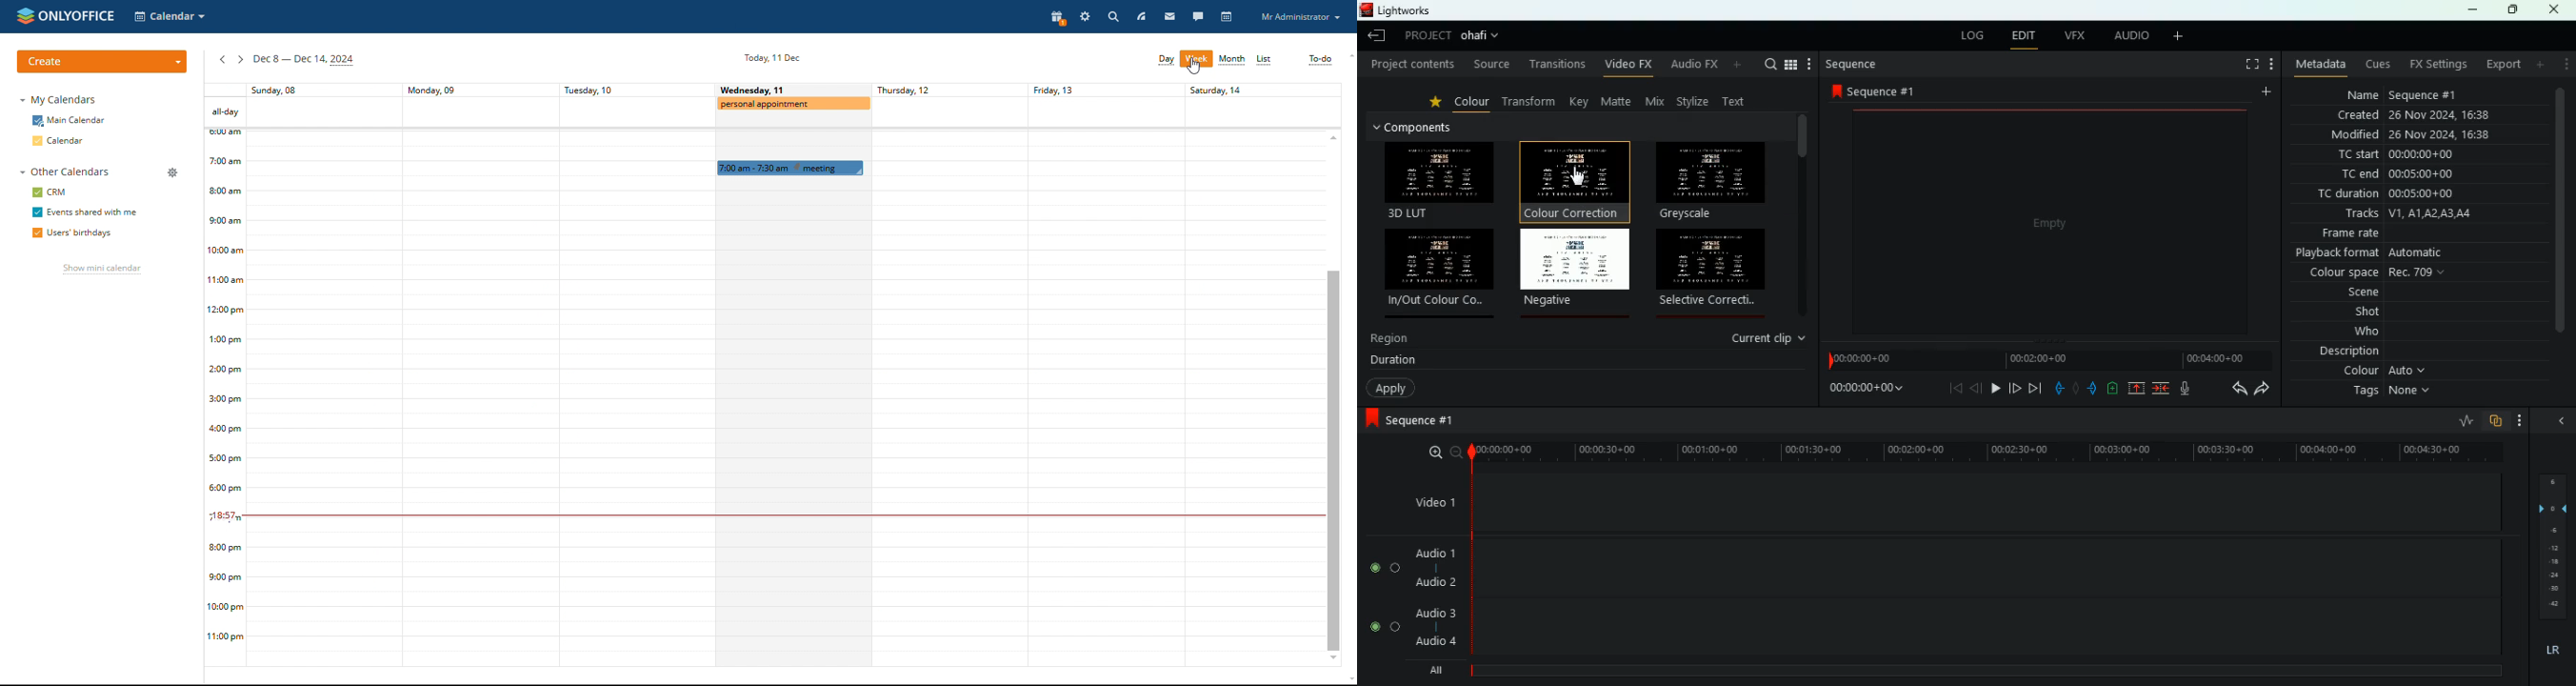 The image size is (2576, 700). What do you see at coordinates (1334, 658) in the screenshot?
I see `scroll down` at bounding box center [1334, 658].